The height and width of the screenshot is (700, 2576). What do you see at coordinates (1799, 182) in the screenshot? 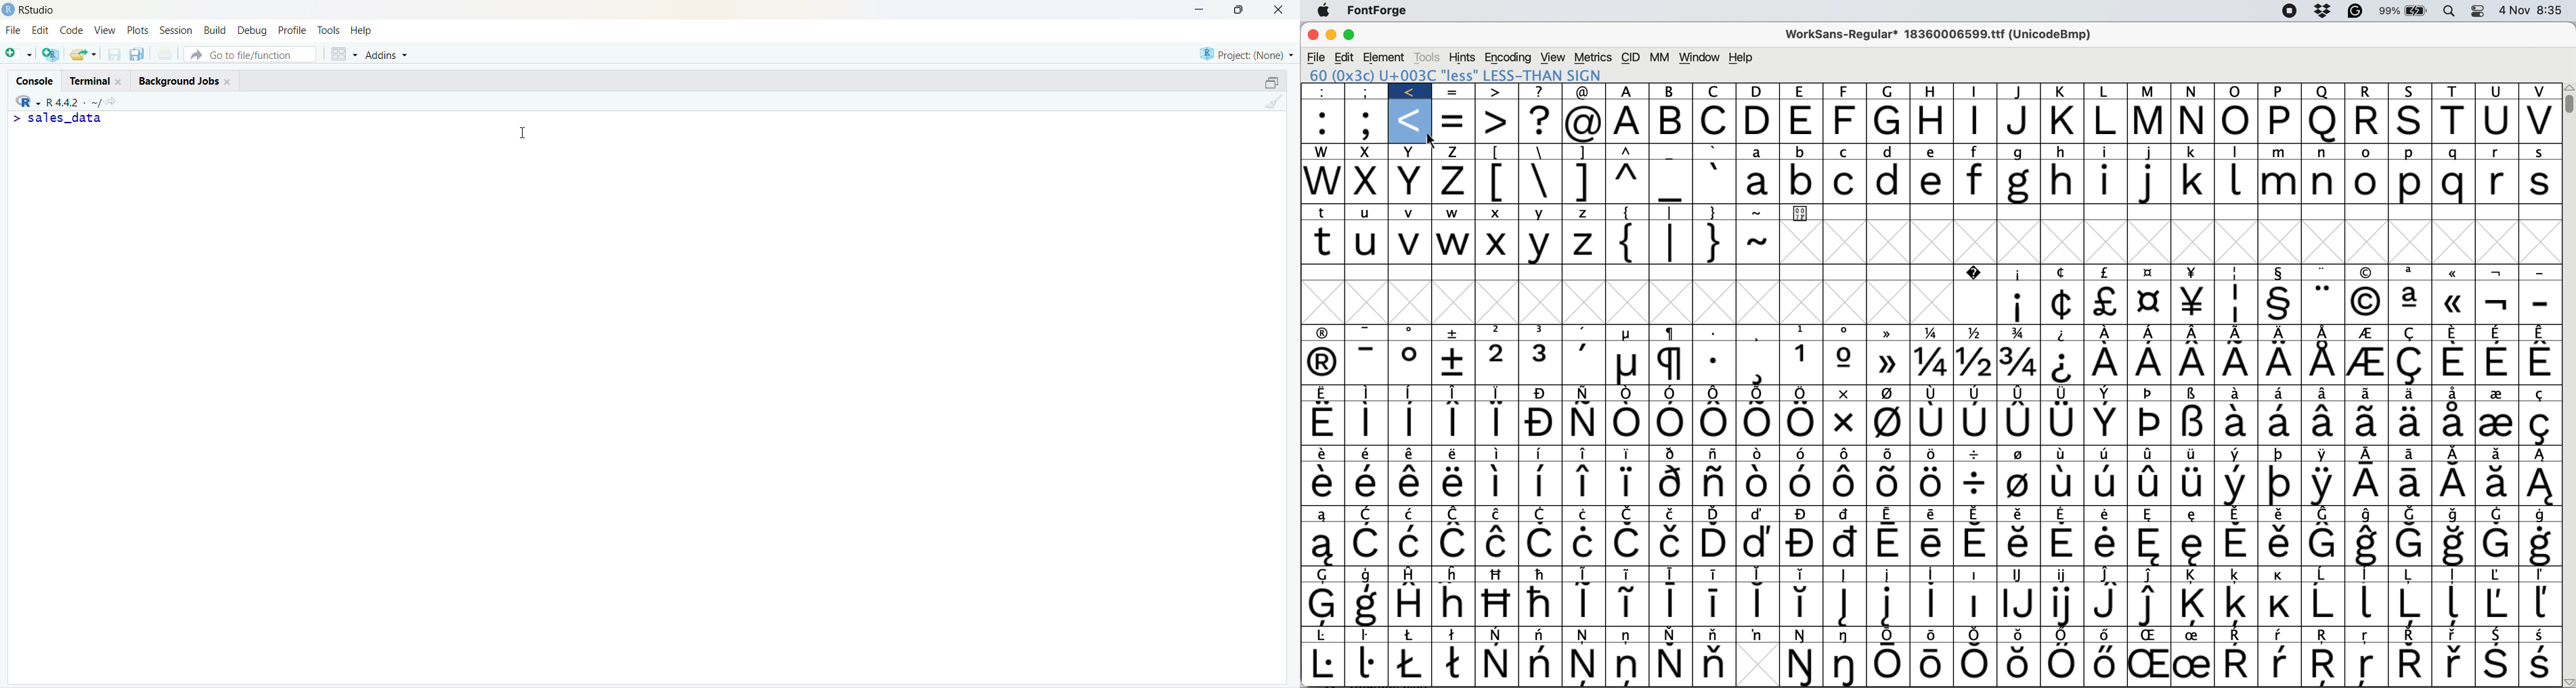
I see `b` at bounding box center [1799, 182].